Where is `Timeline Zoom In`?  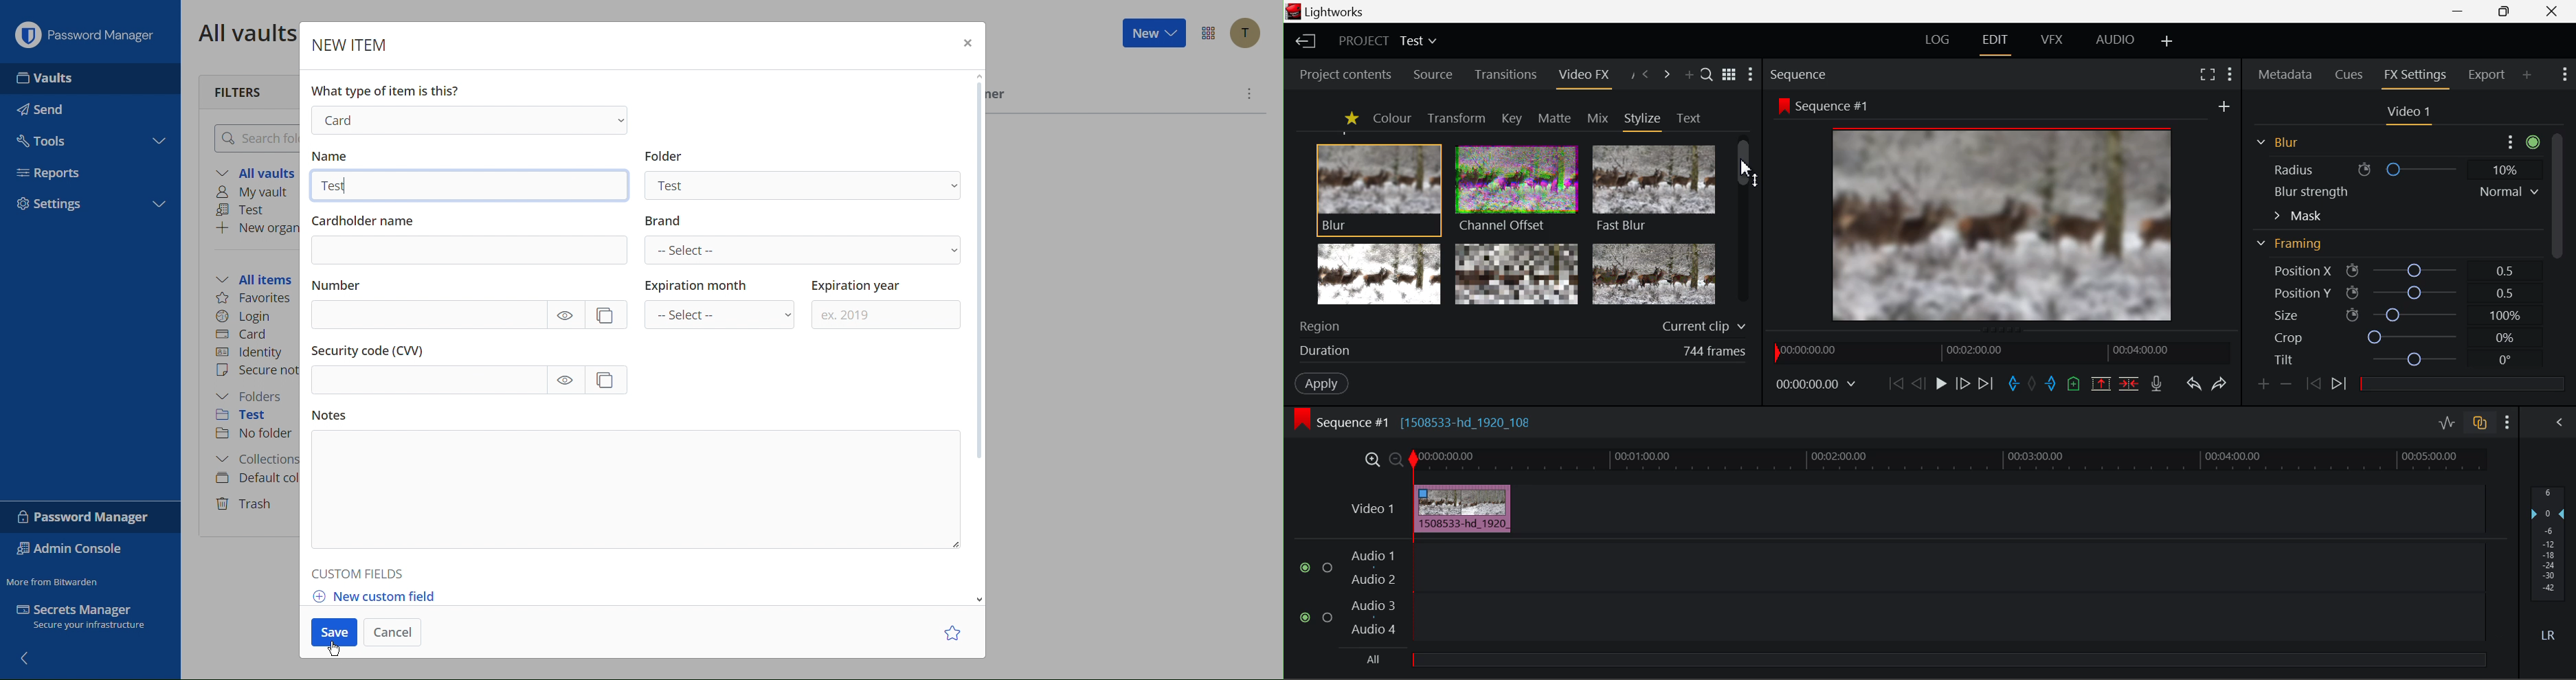
Timeline Zoom In is located at coordinates (1372, 460).